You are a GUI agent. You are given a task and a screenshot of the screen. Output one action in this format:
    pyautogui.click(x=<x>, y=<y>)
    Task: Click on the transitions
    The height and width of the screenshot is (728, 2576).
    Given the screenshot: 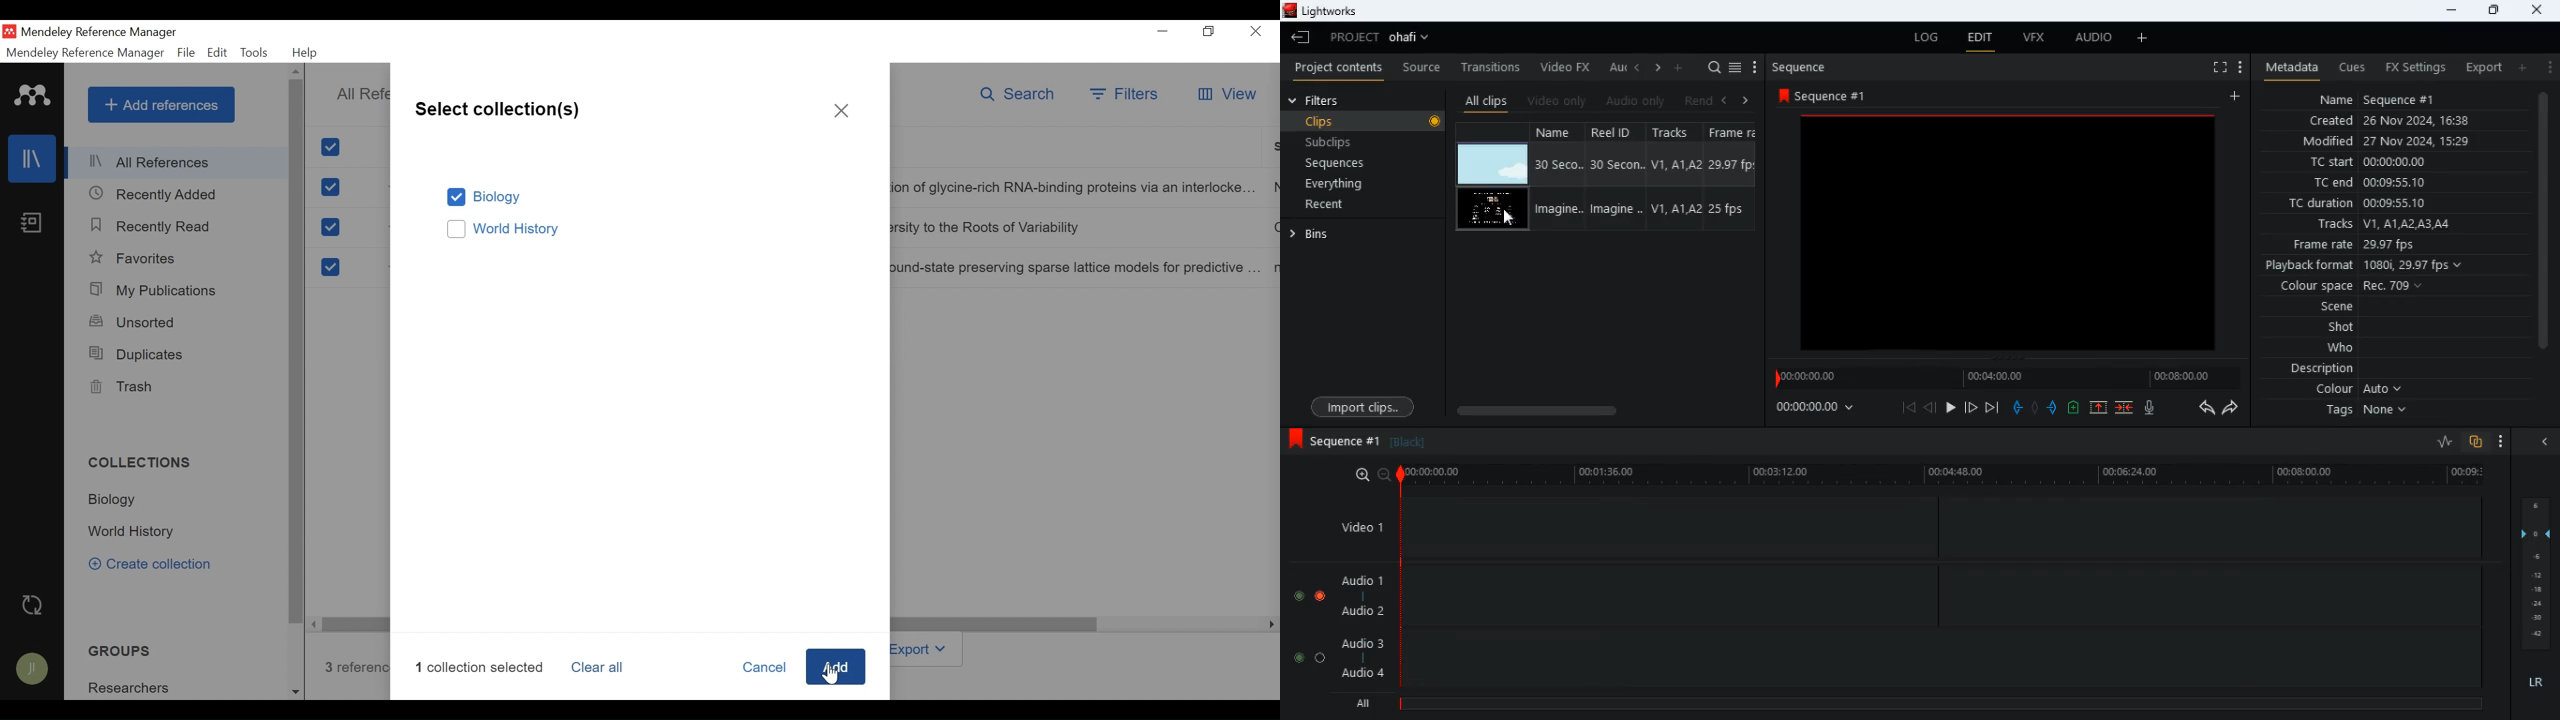 What is the action you would take?
    pyautogui.click(x=1492, y=65)
    